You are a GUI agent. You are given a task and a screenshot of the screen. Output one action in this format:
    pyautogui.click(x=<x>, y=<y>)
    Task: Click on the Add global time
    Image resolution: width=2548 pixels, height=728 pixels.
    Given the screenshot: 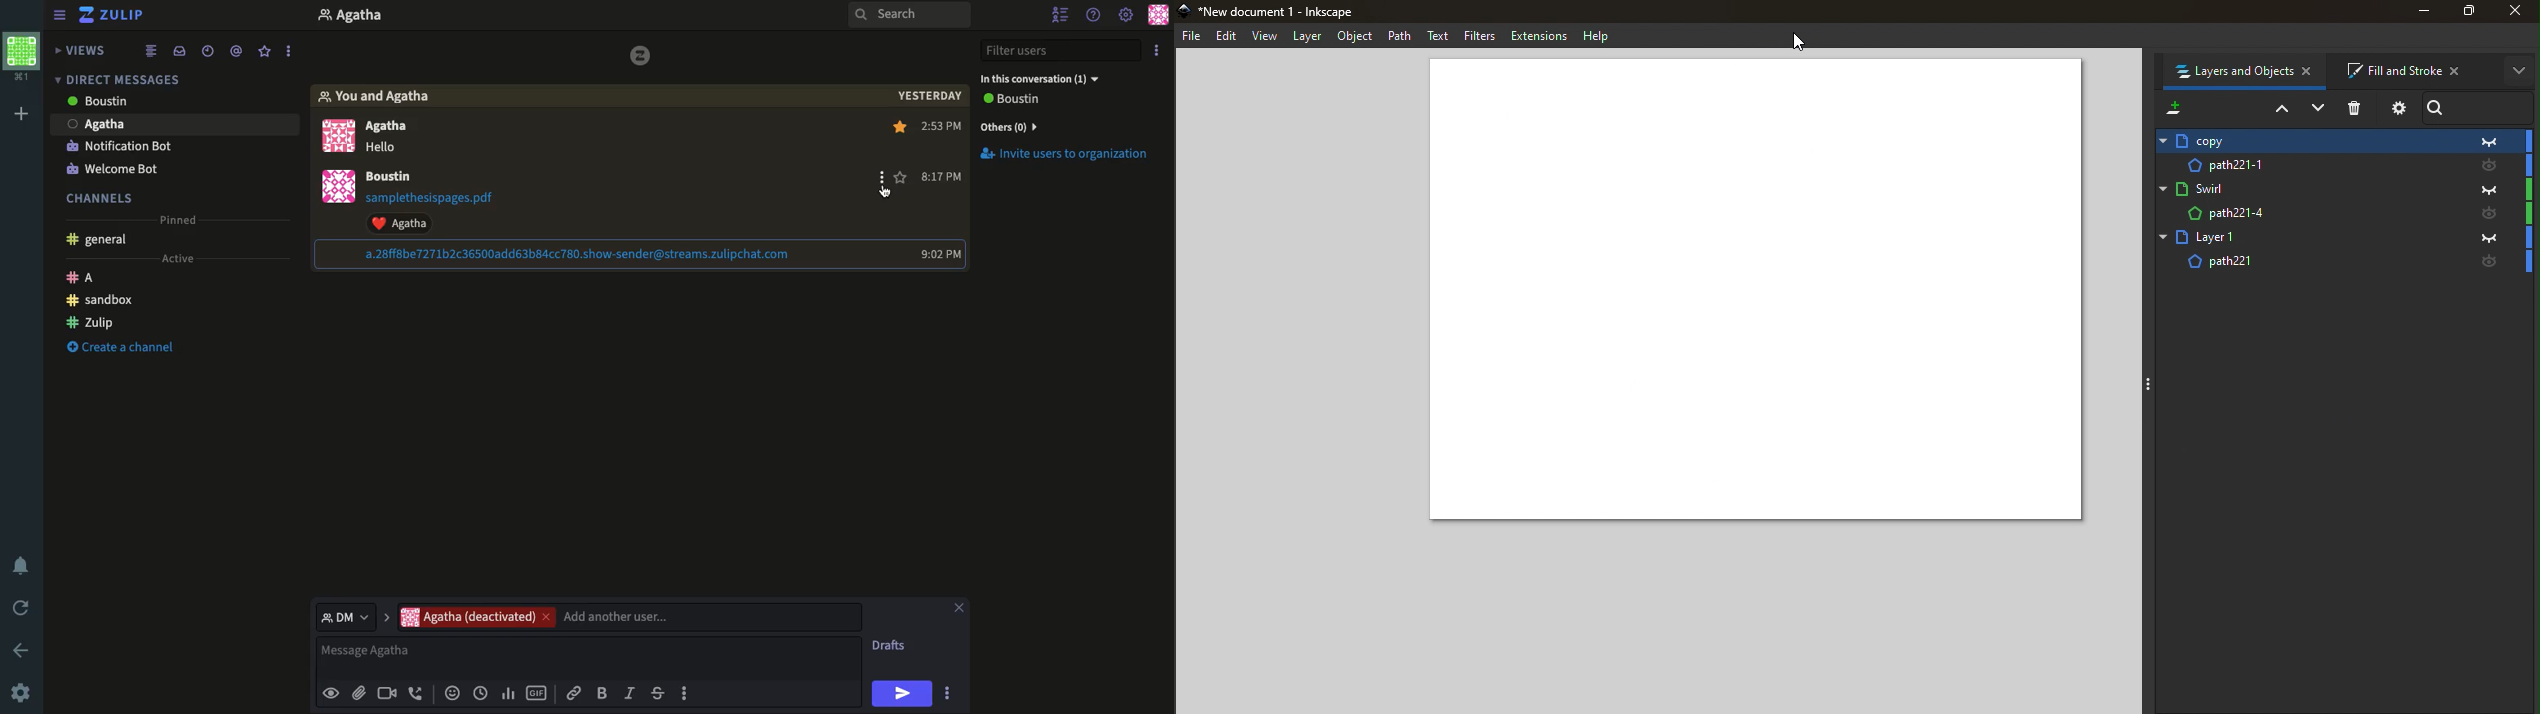 What is the action you would take?
    pyautogui.click(x=484, y=693)
    